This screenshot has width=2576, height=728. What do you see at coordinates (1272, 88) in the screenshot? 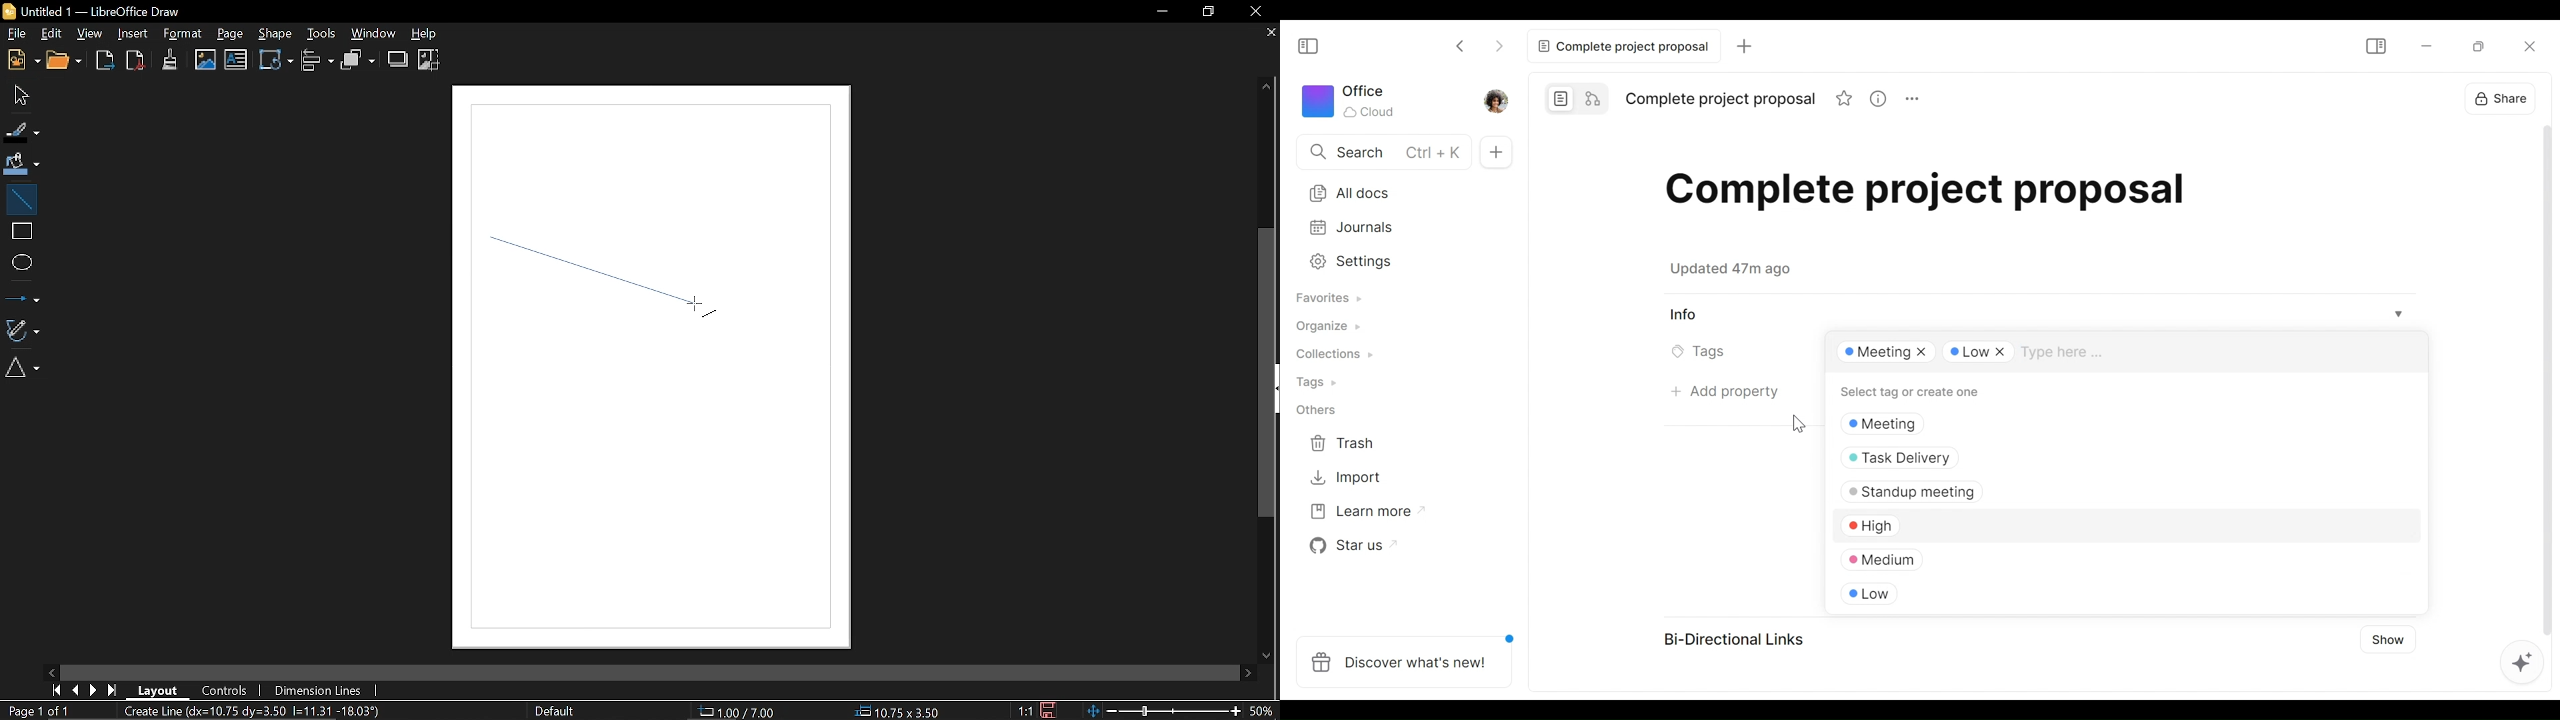
I see `Move up` at bounding box center [1272, 88].